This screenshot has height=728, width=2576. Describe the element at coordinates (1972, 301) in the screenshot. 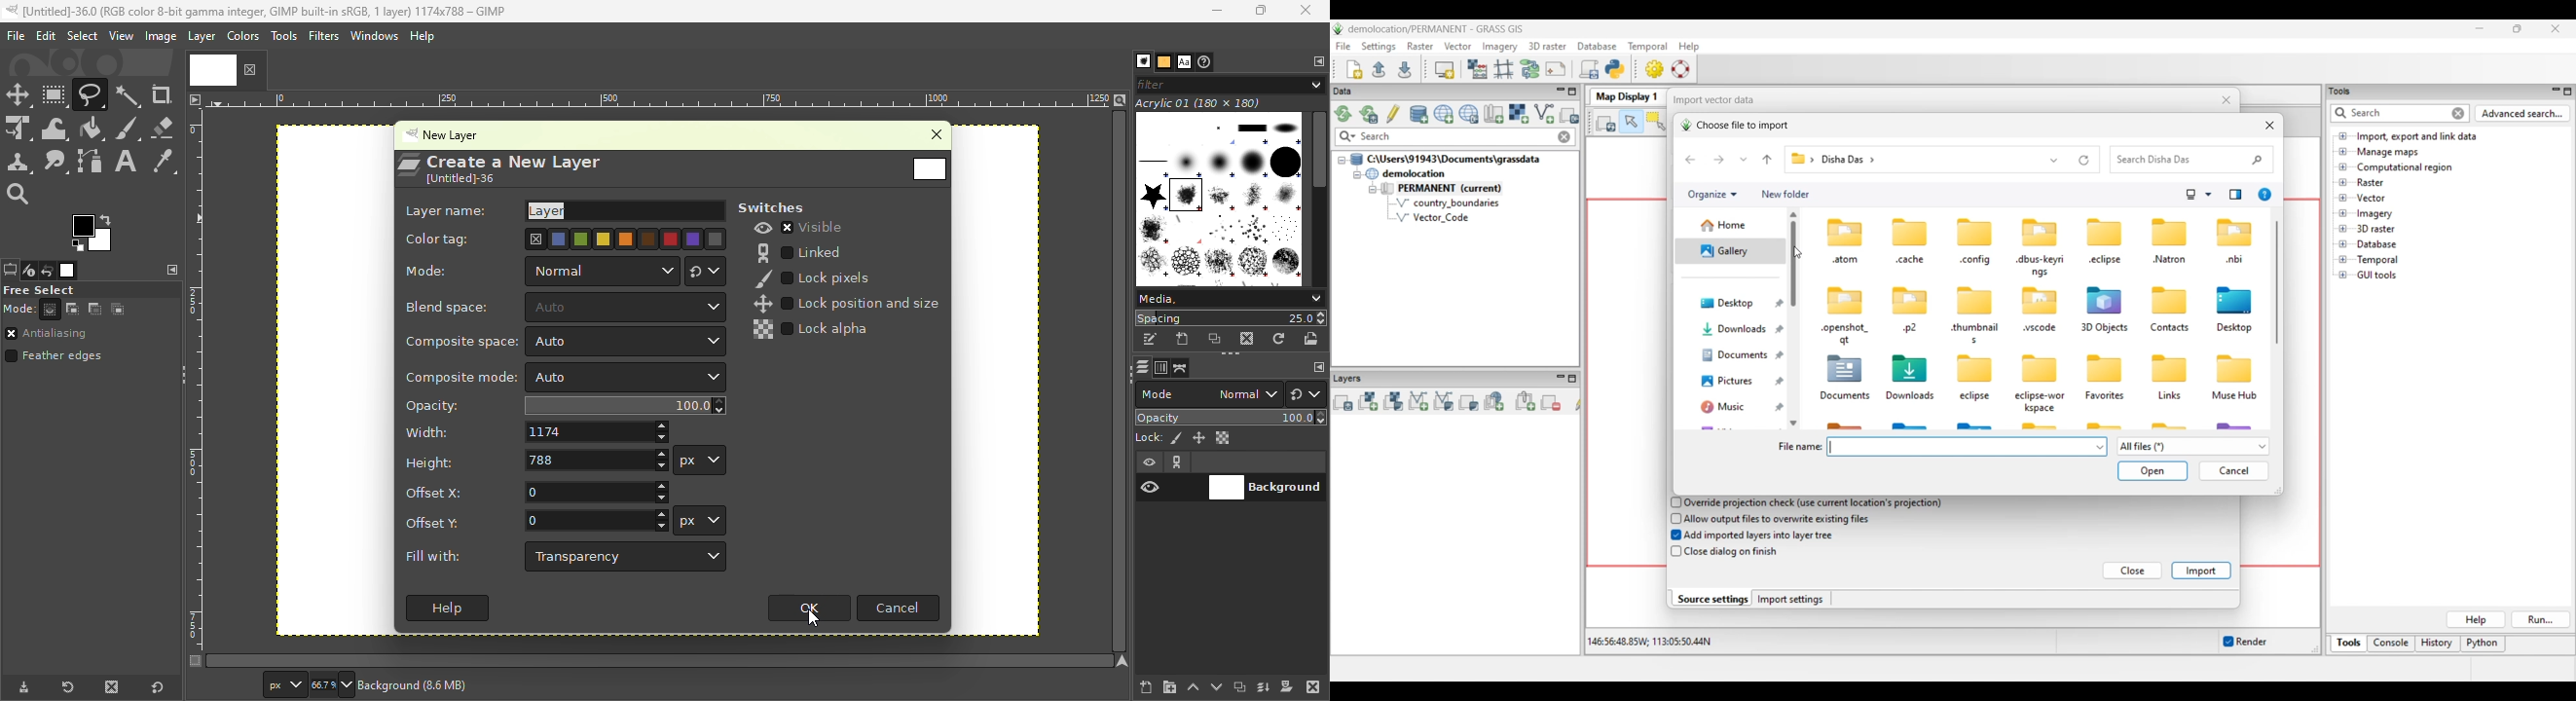

I see `icon` at that location.